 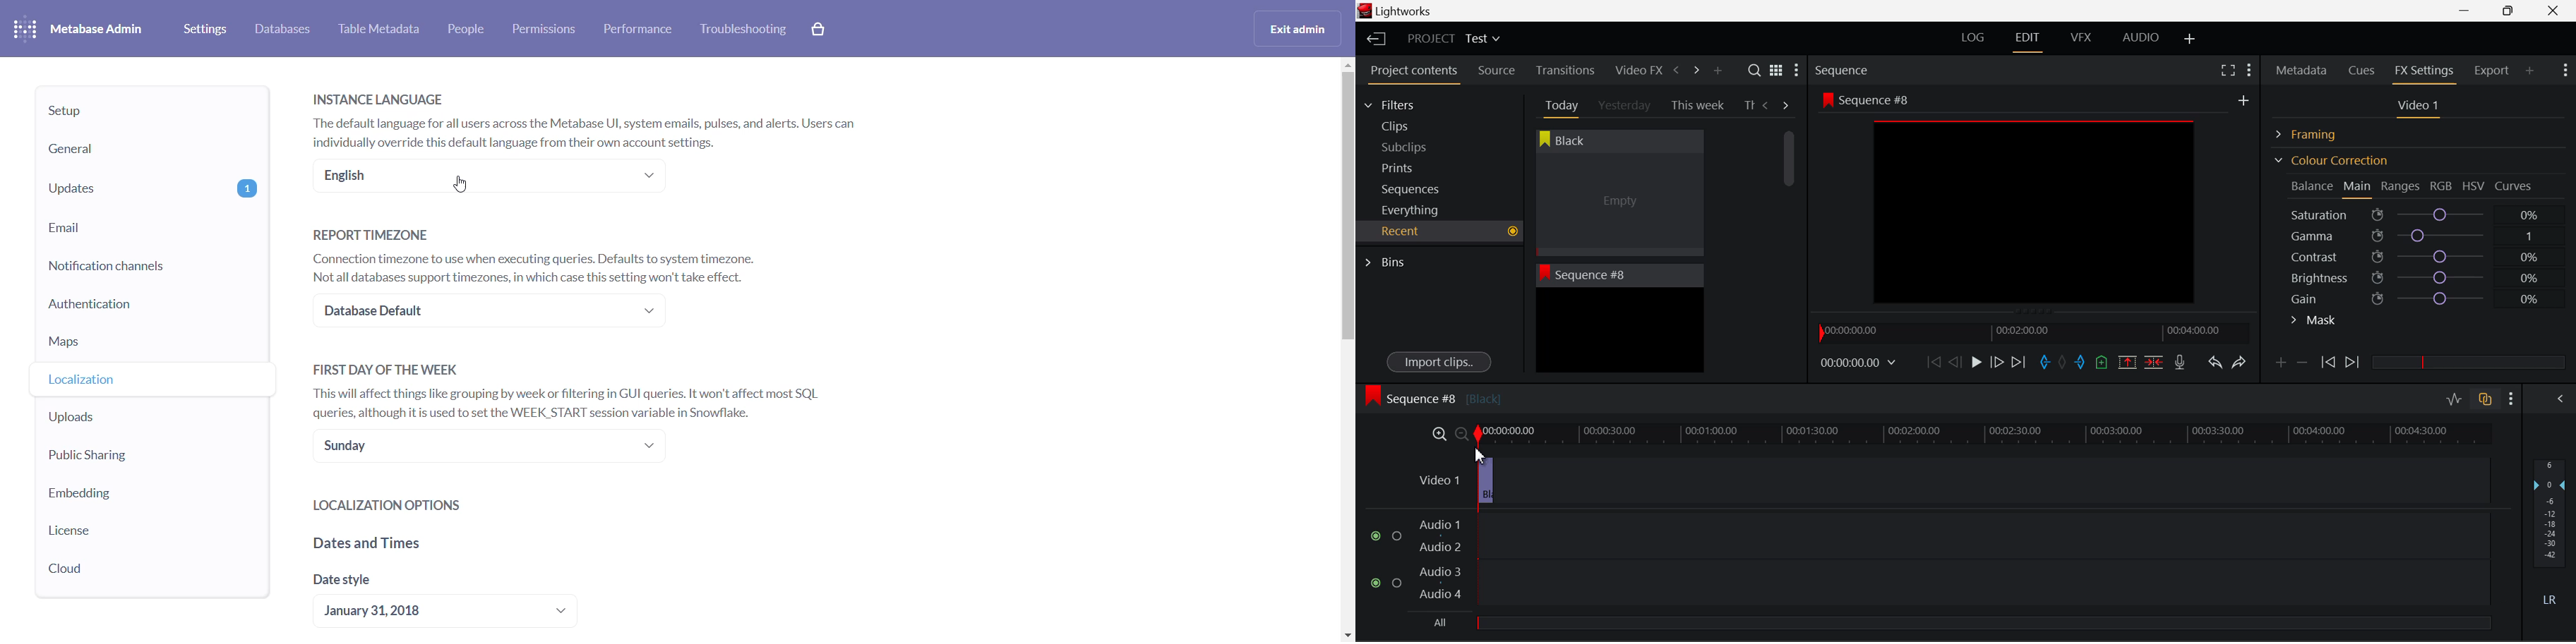 What do you see at coordinates (1981, 432) in the screenshot?
I see `Project Timeline` at bounding box center [1981, 432].